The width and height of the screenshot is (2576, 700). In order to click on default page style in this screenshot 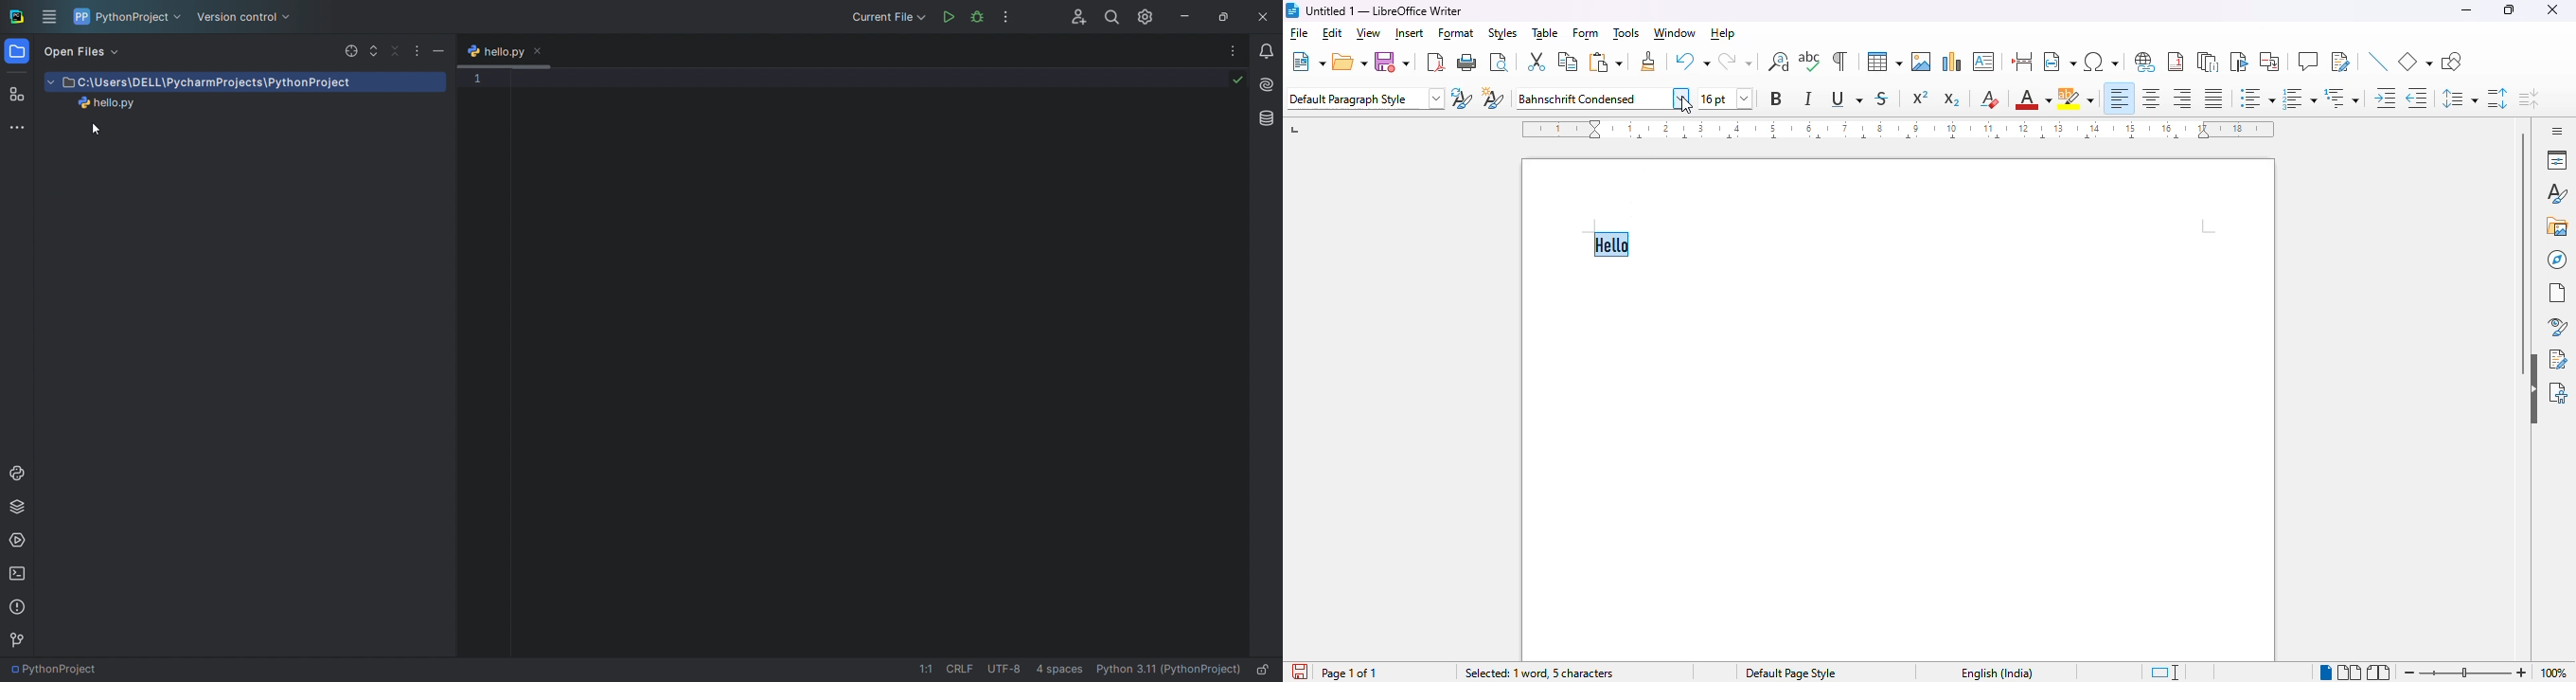, I will do `click(1792, 673)`.